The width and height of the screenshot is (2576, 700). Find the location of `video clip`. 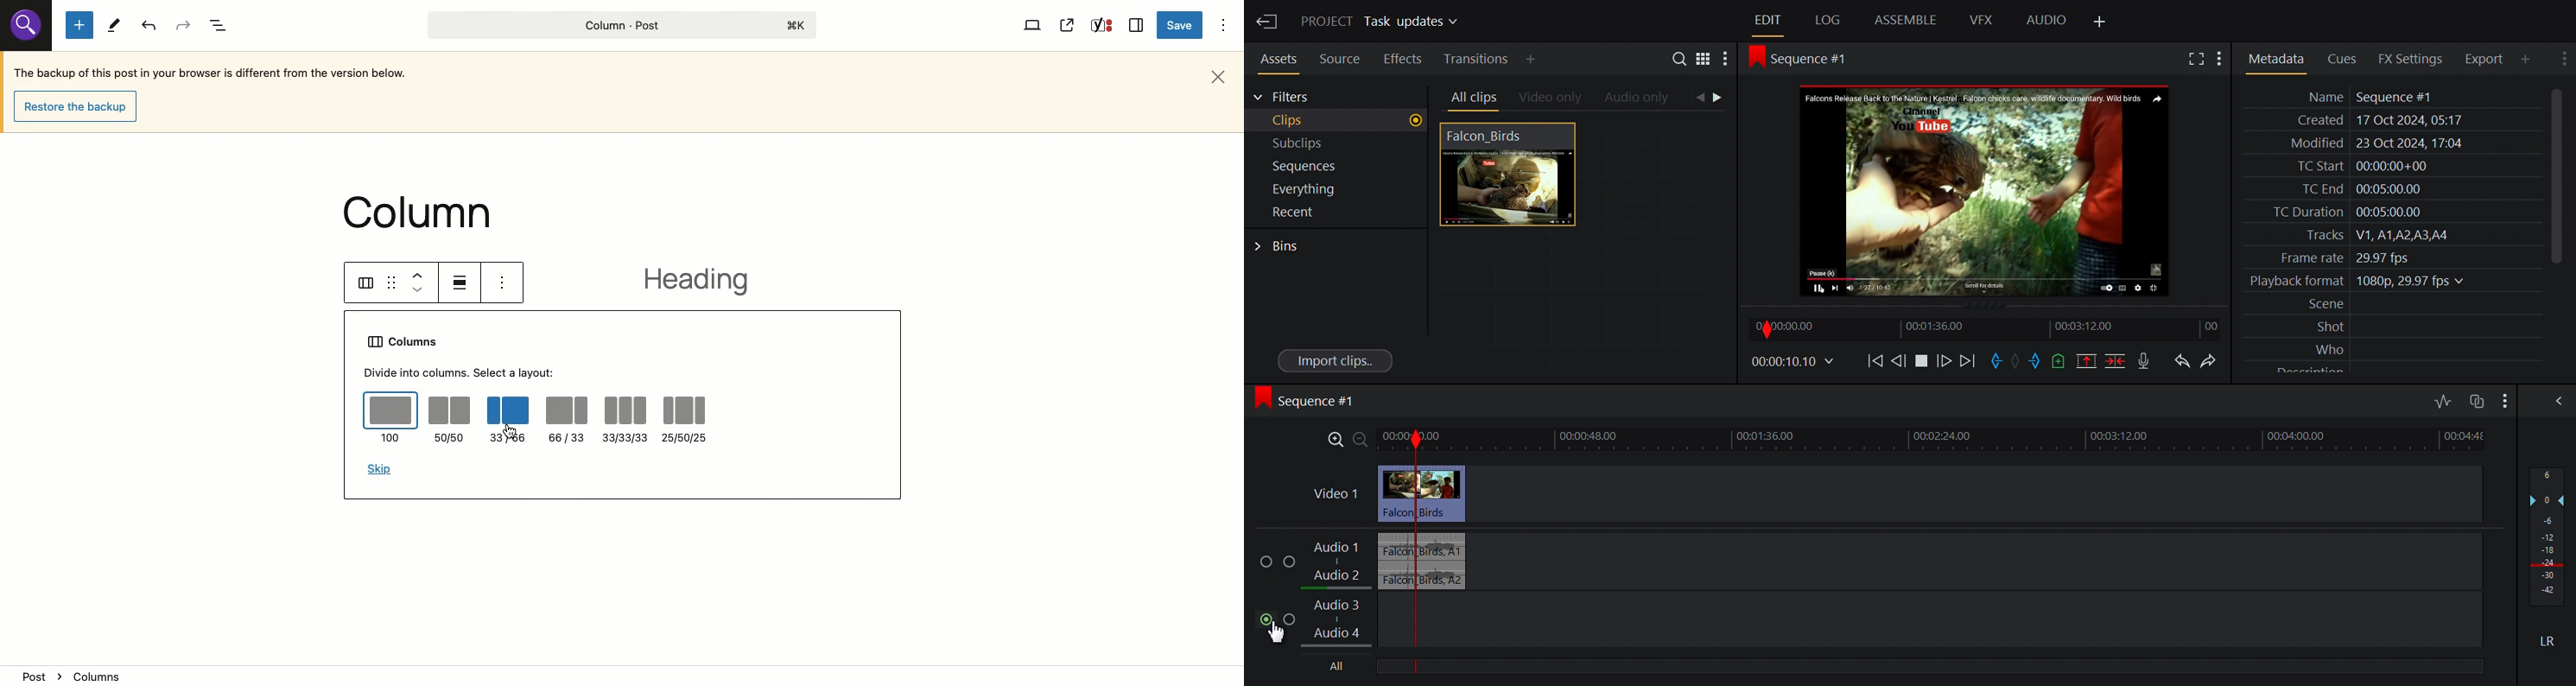

video clip is located at coordinates (1451, 494).